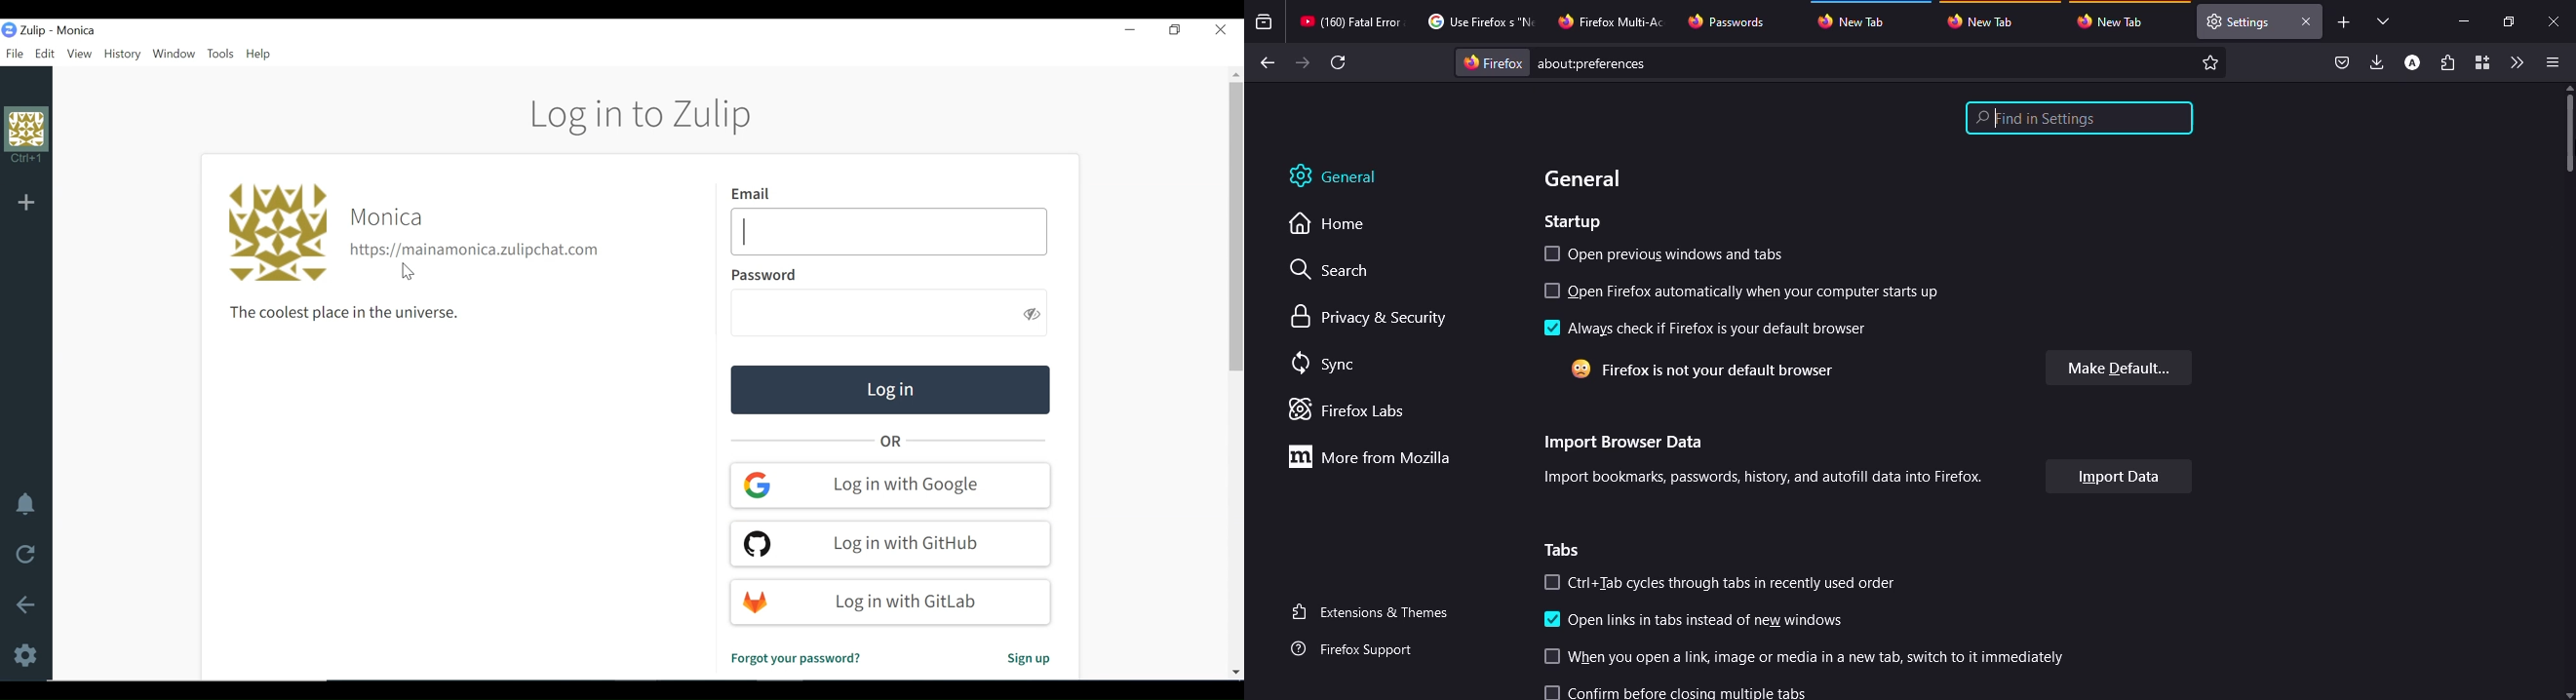  Describe the element at coordinates (27, 30) in the screenshot. I see `Zulip Desktop Icon` at that location.